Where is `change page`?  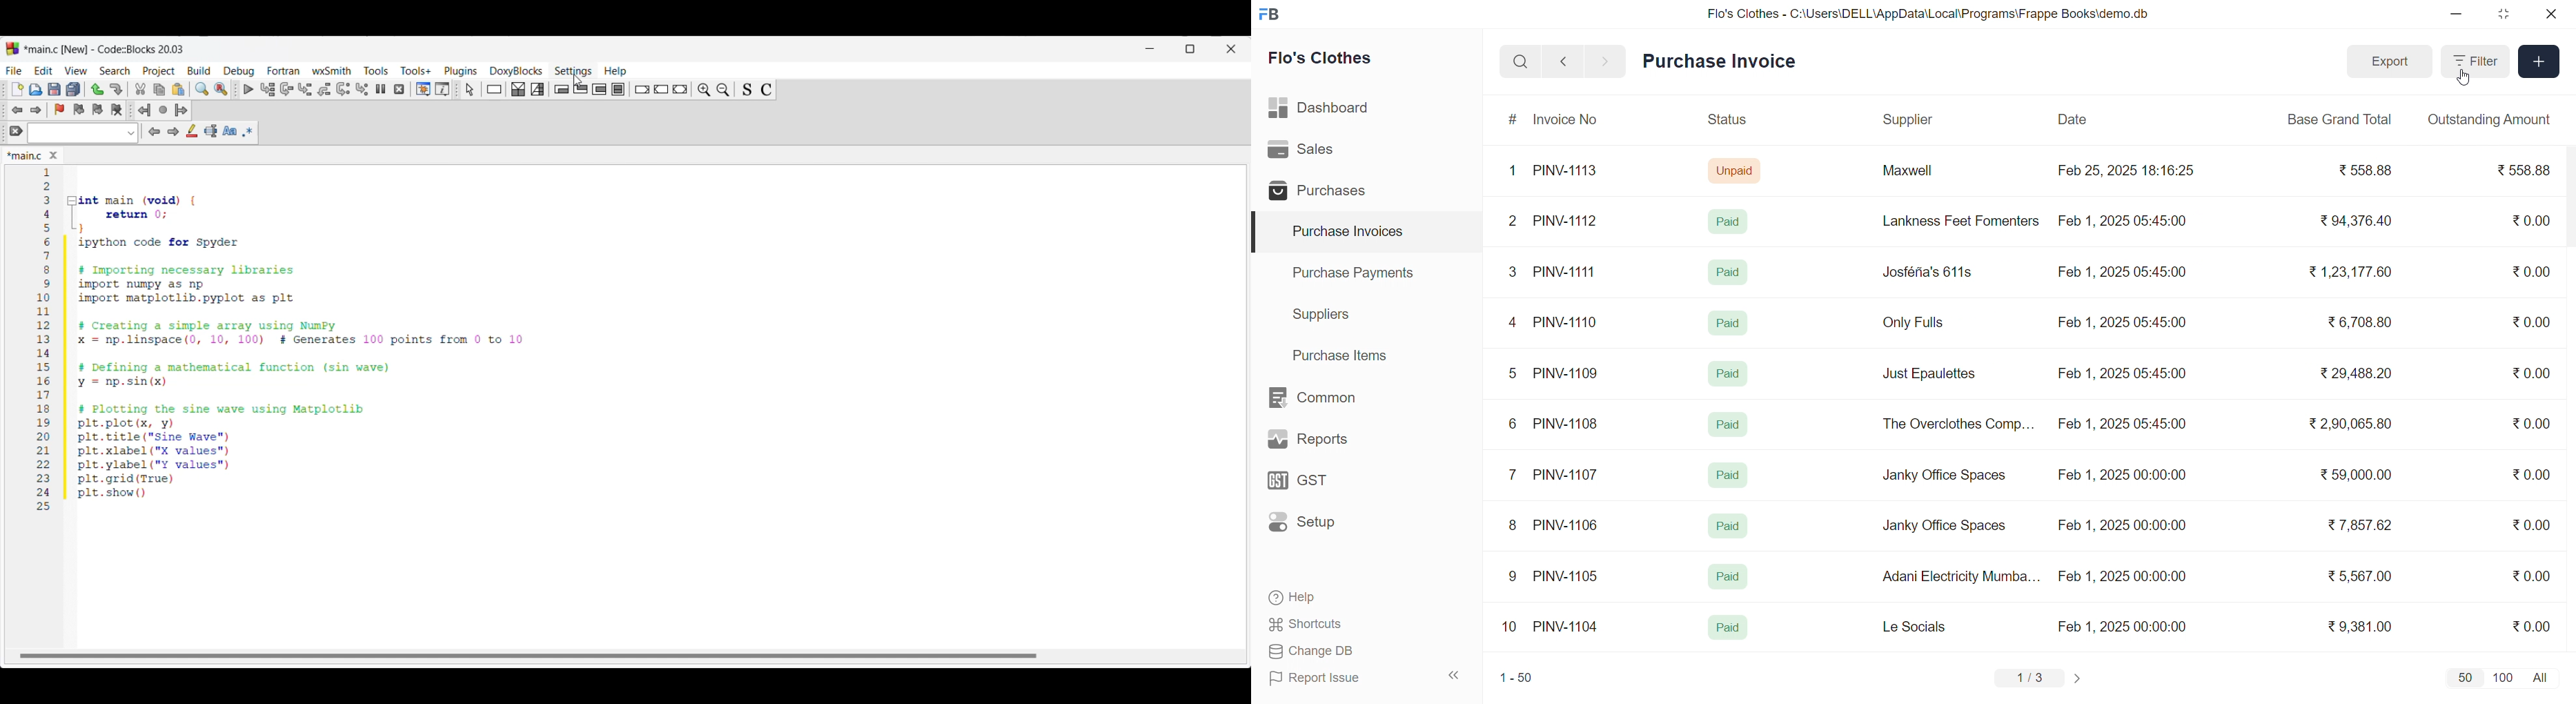
change page is located at coordinates (2079, 678).